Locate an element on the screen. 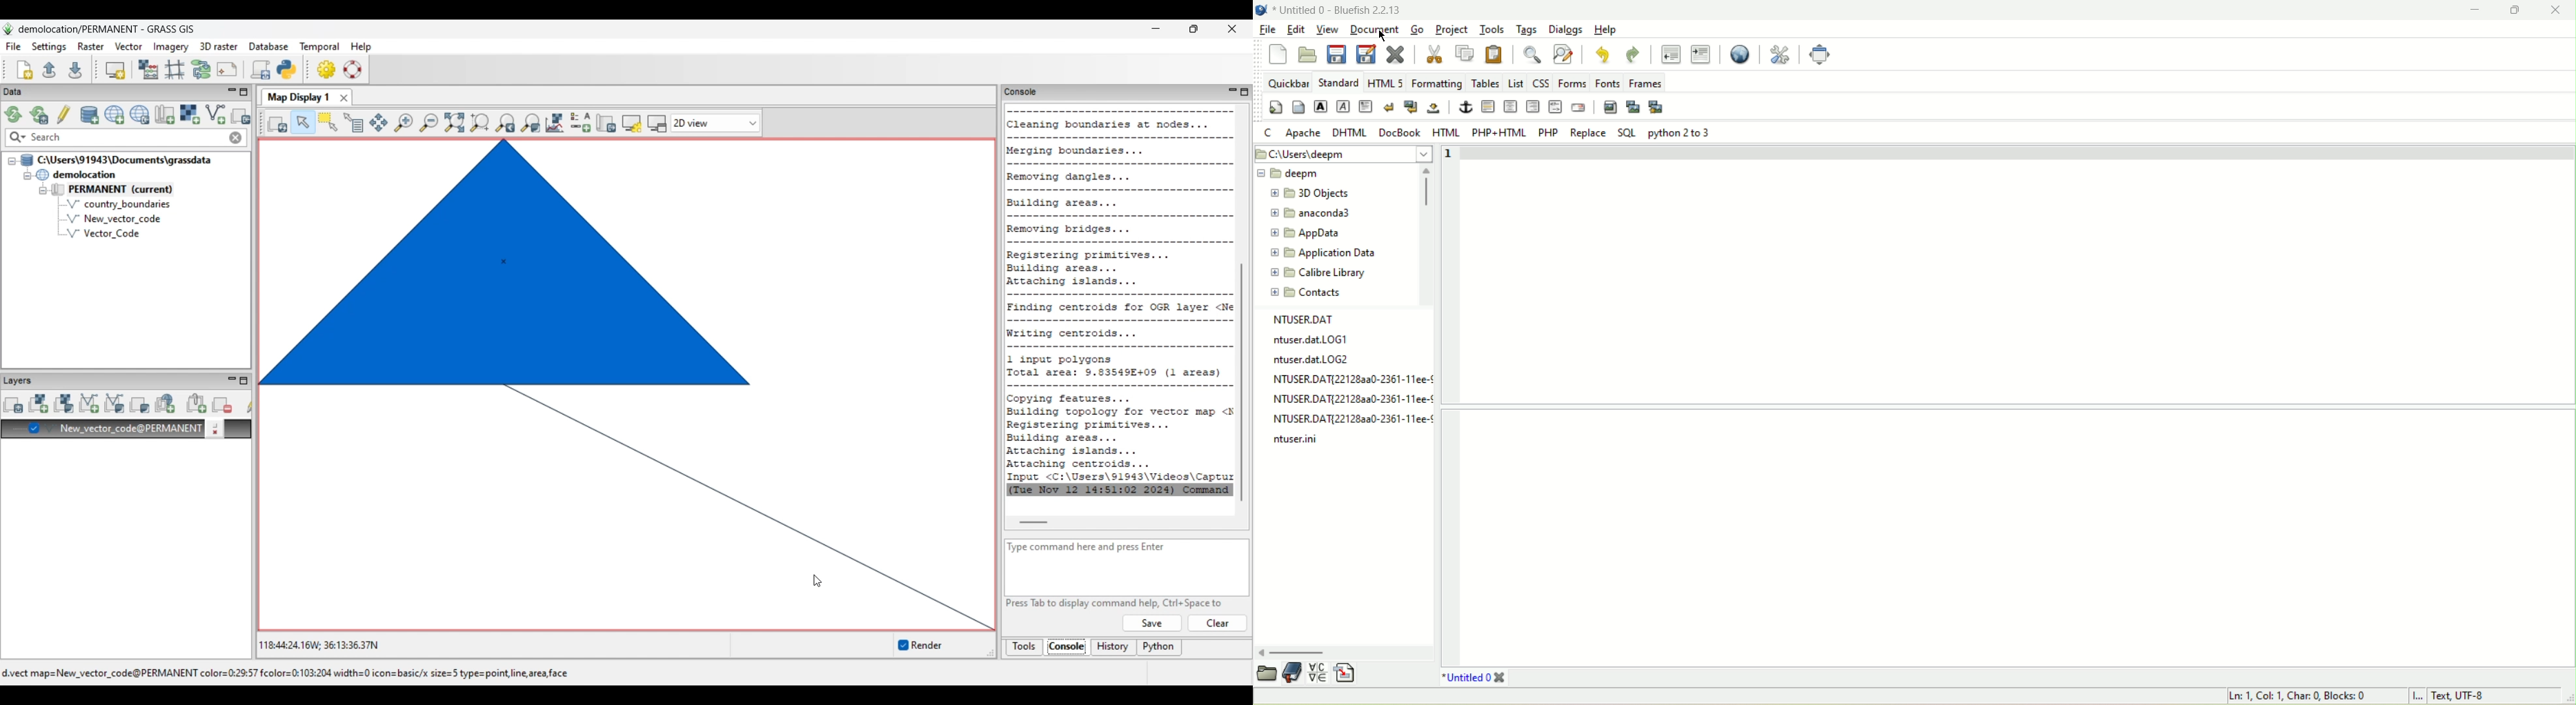 The height and width of the screenshot is (728, 2576). view is located at coordinates (1329, 28).